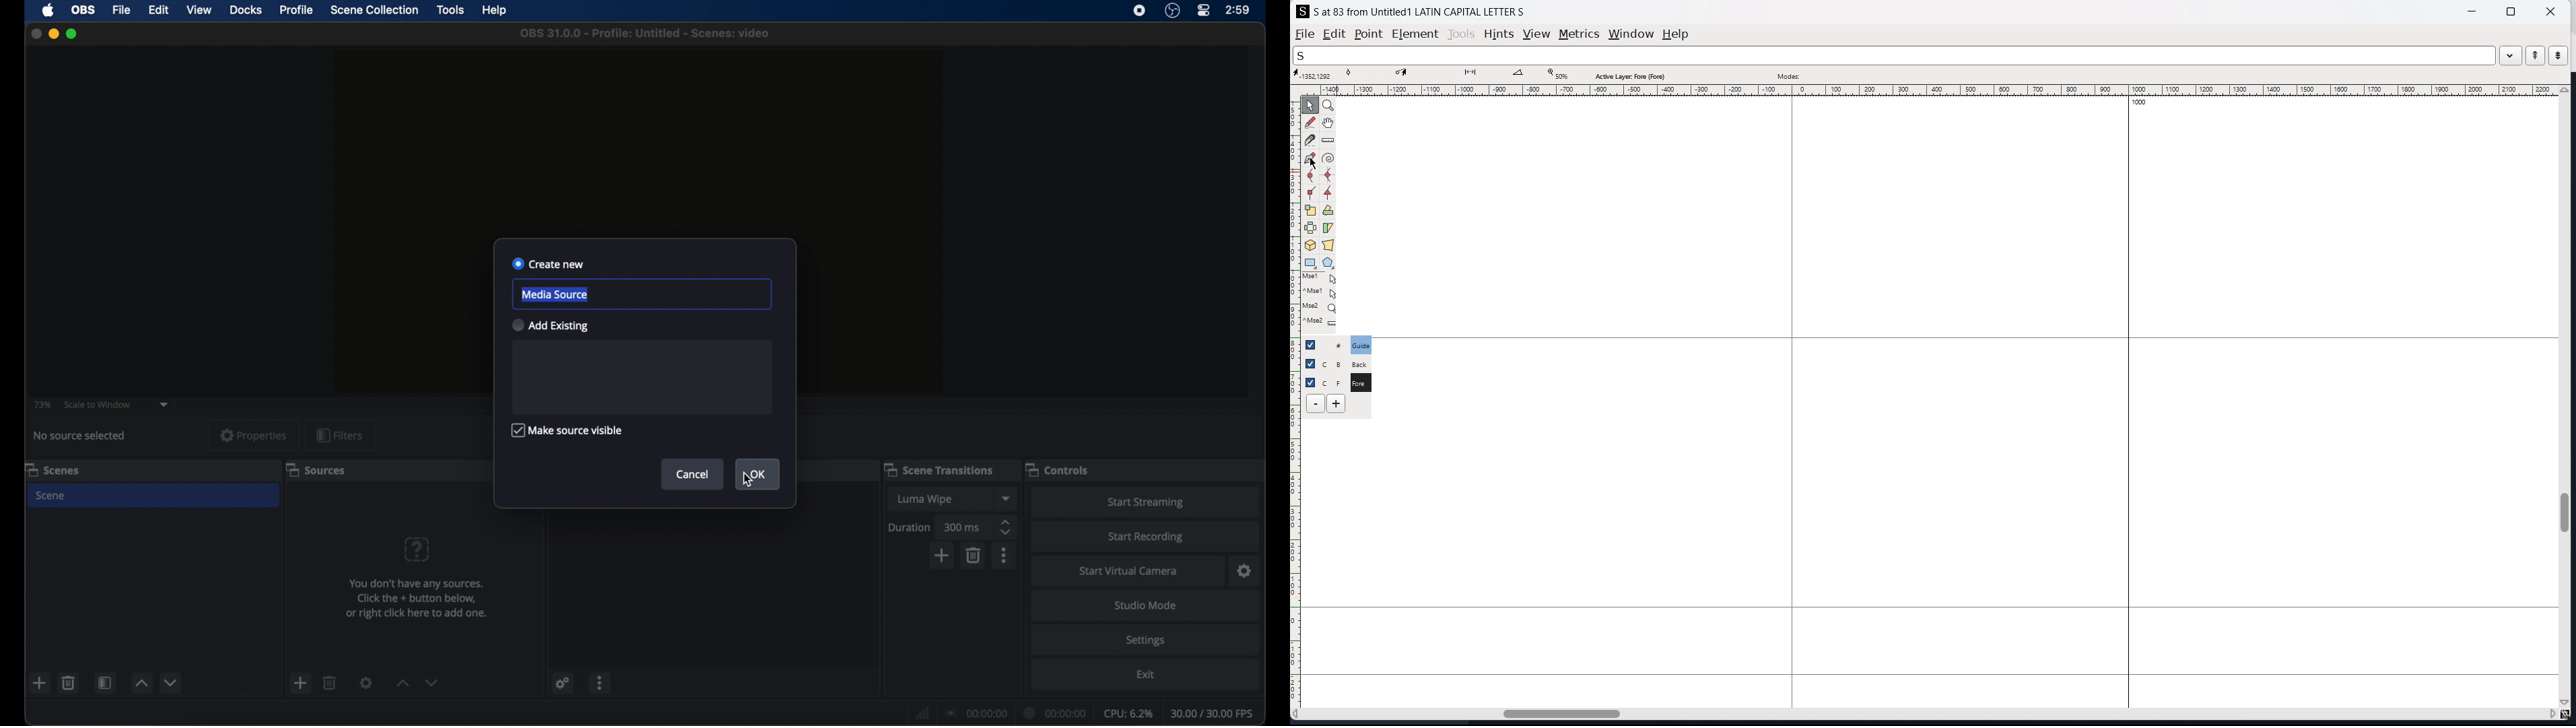 The height and width of the screenshot is (728, 2576). I want to click on measure distance, angle between two points, so click(1328, 141).